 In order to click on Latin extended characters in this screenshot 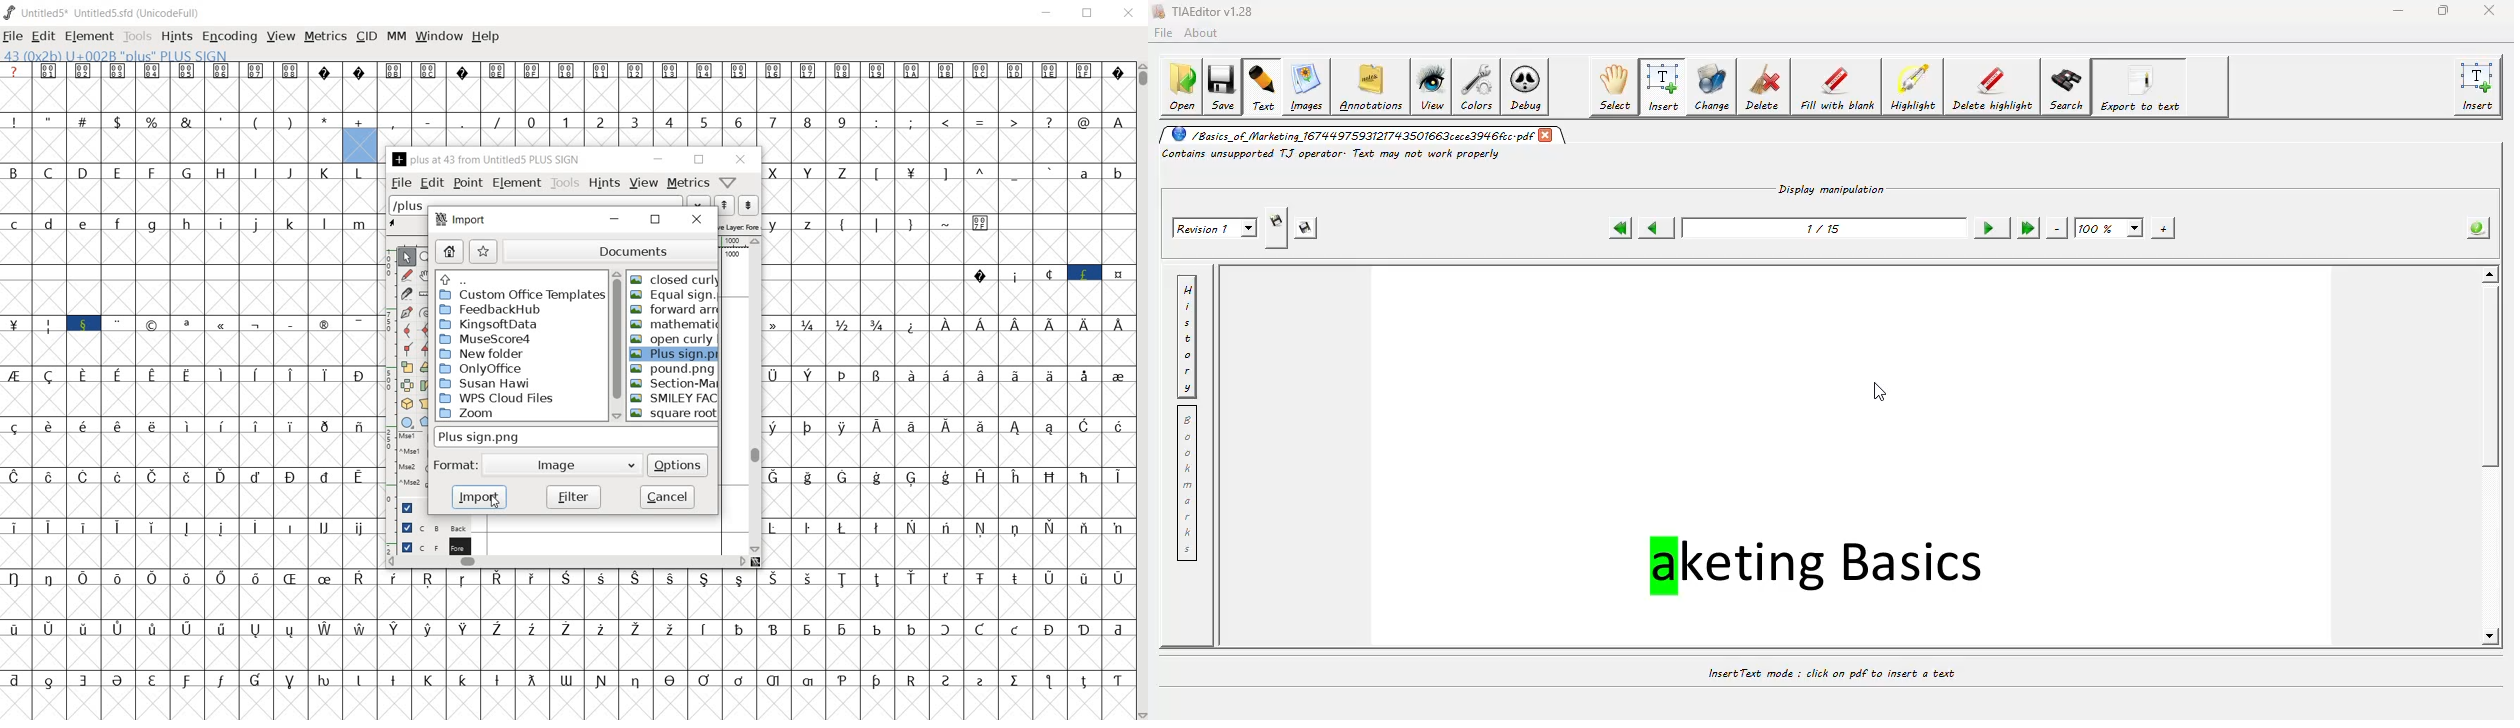, I will do `click(154, 545)`.